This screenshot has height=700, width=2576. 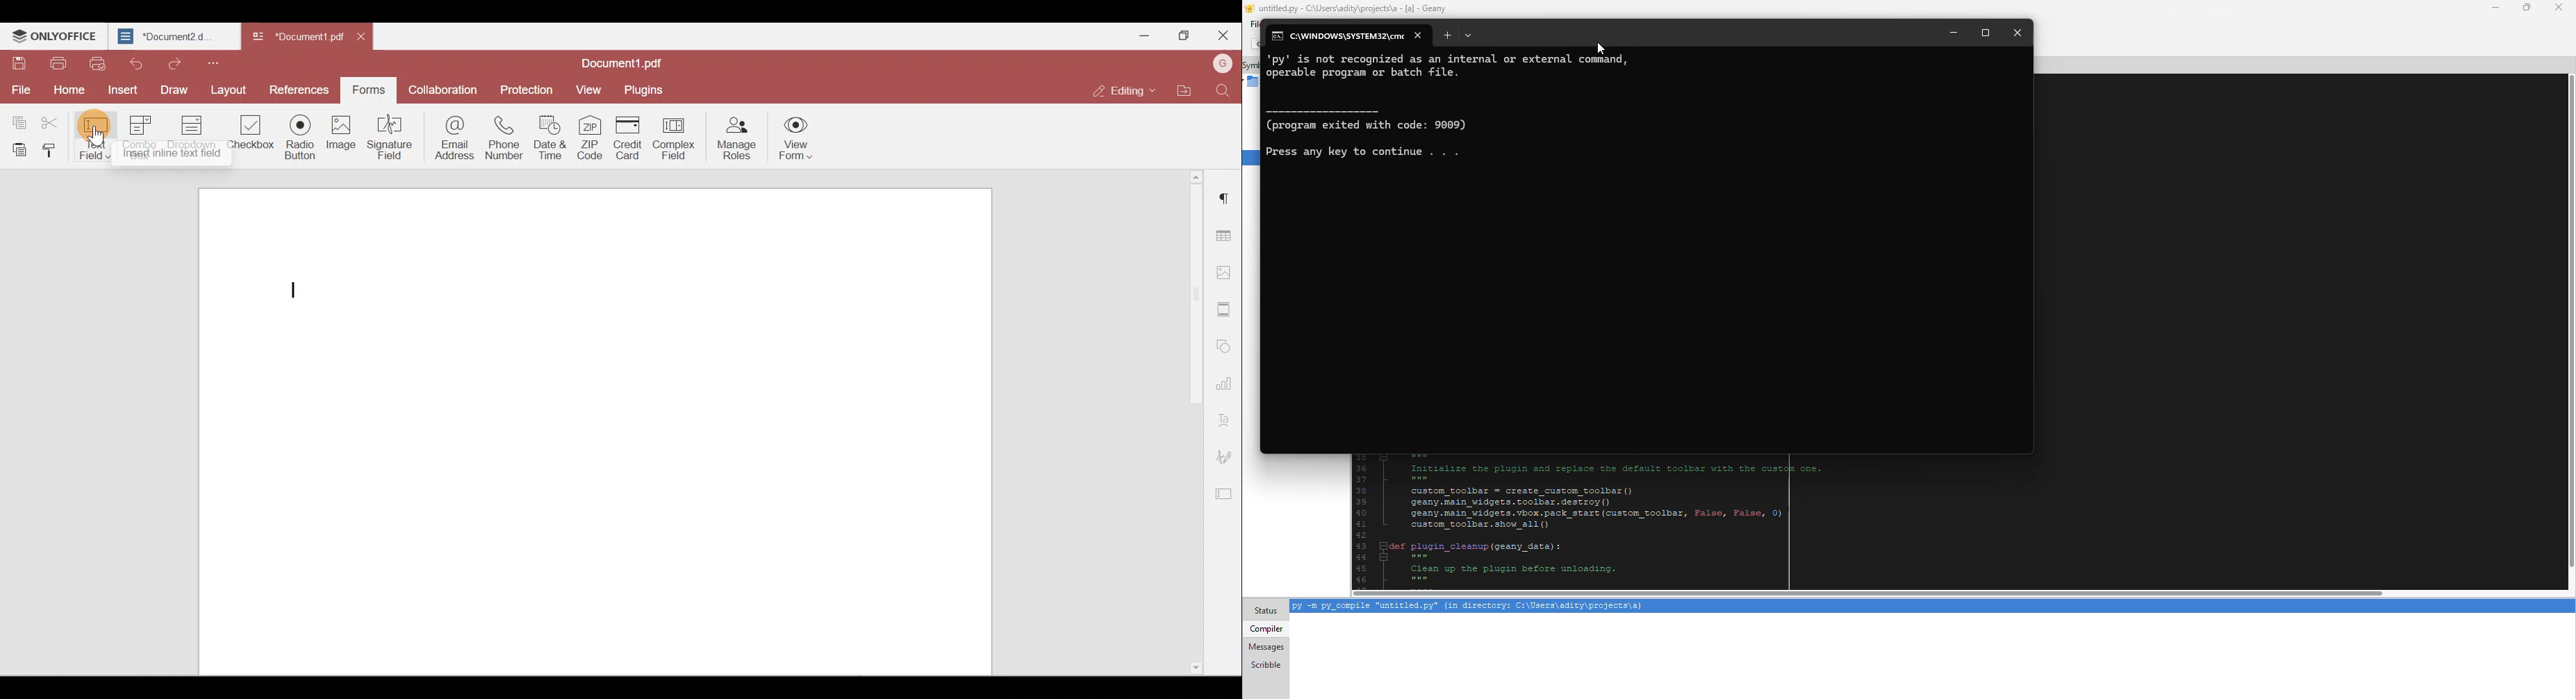 I want to click on Complex field, so click(x=679, y=137).